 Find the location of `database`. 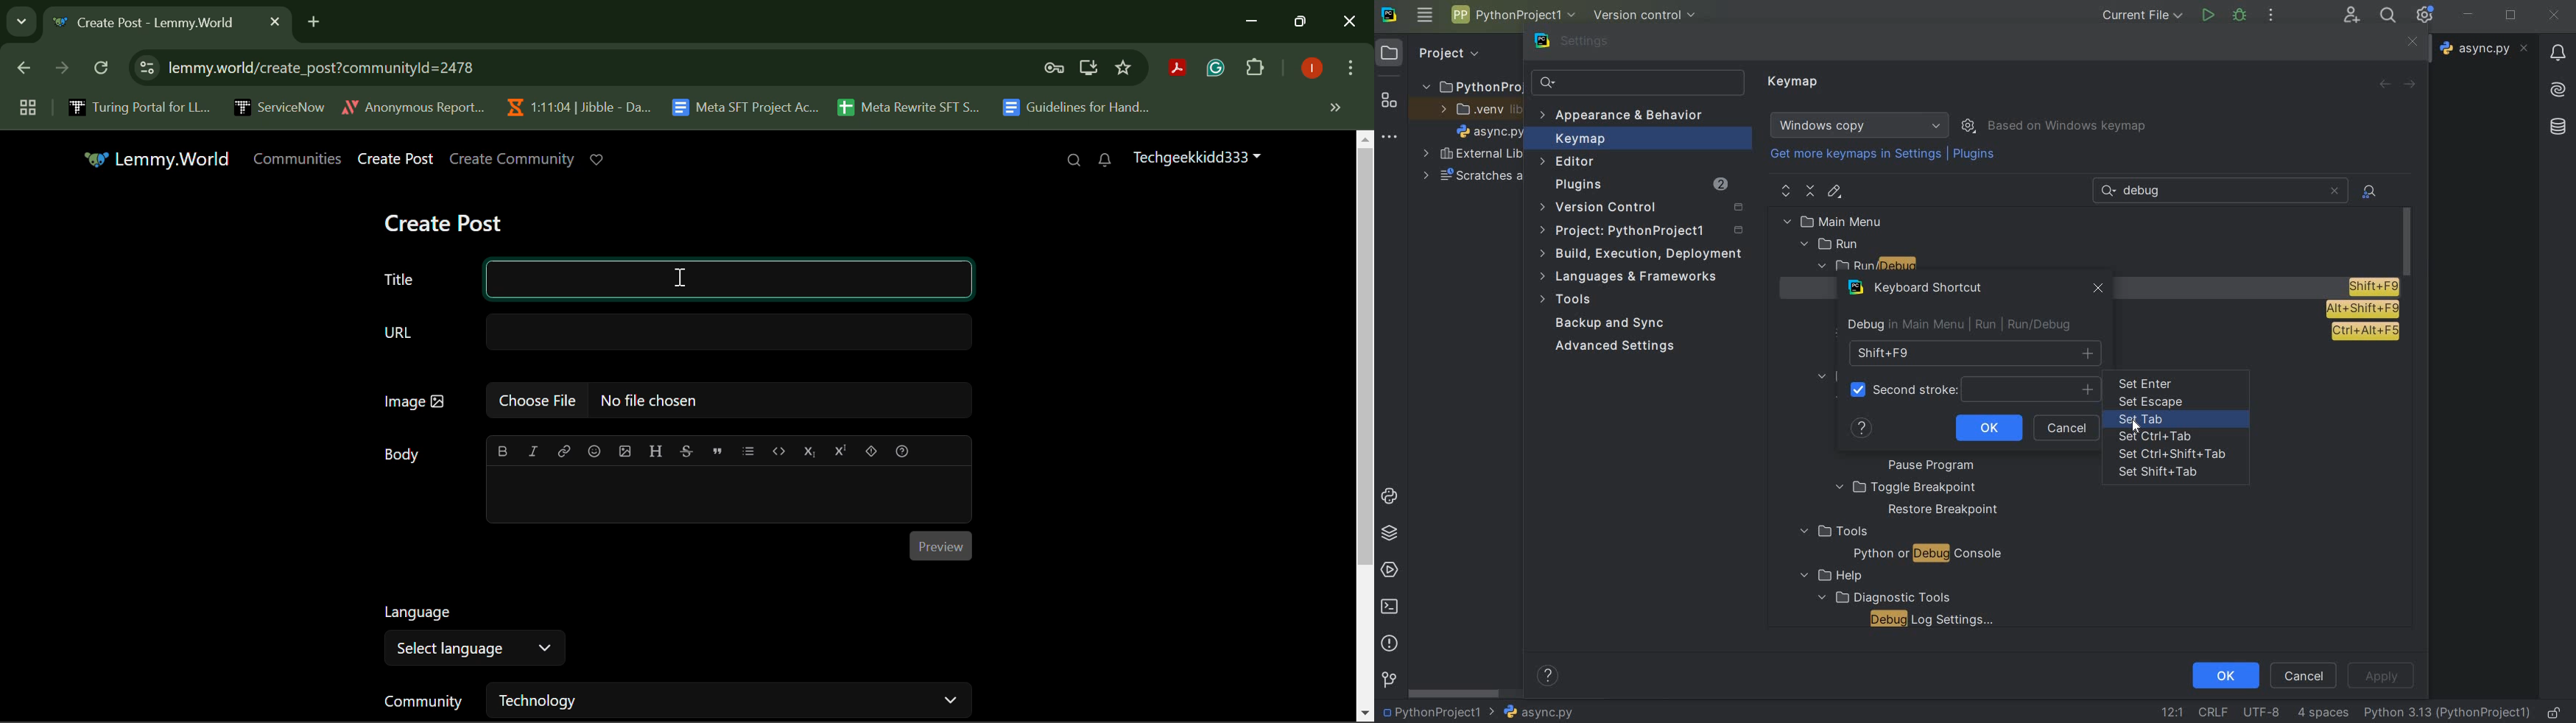

database is located at coordinates (2560, 124).